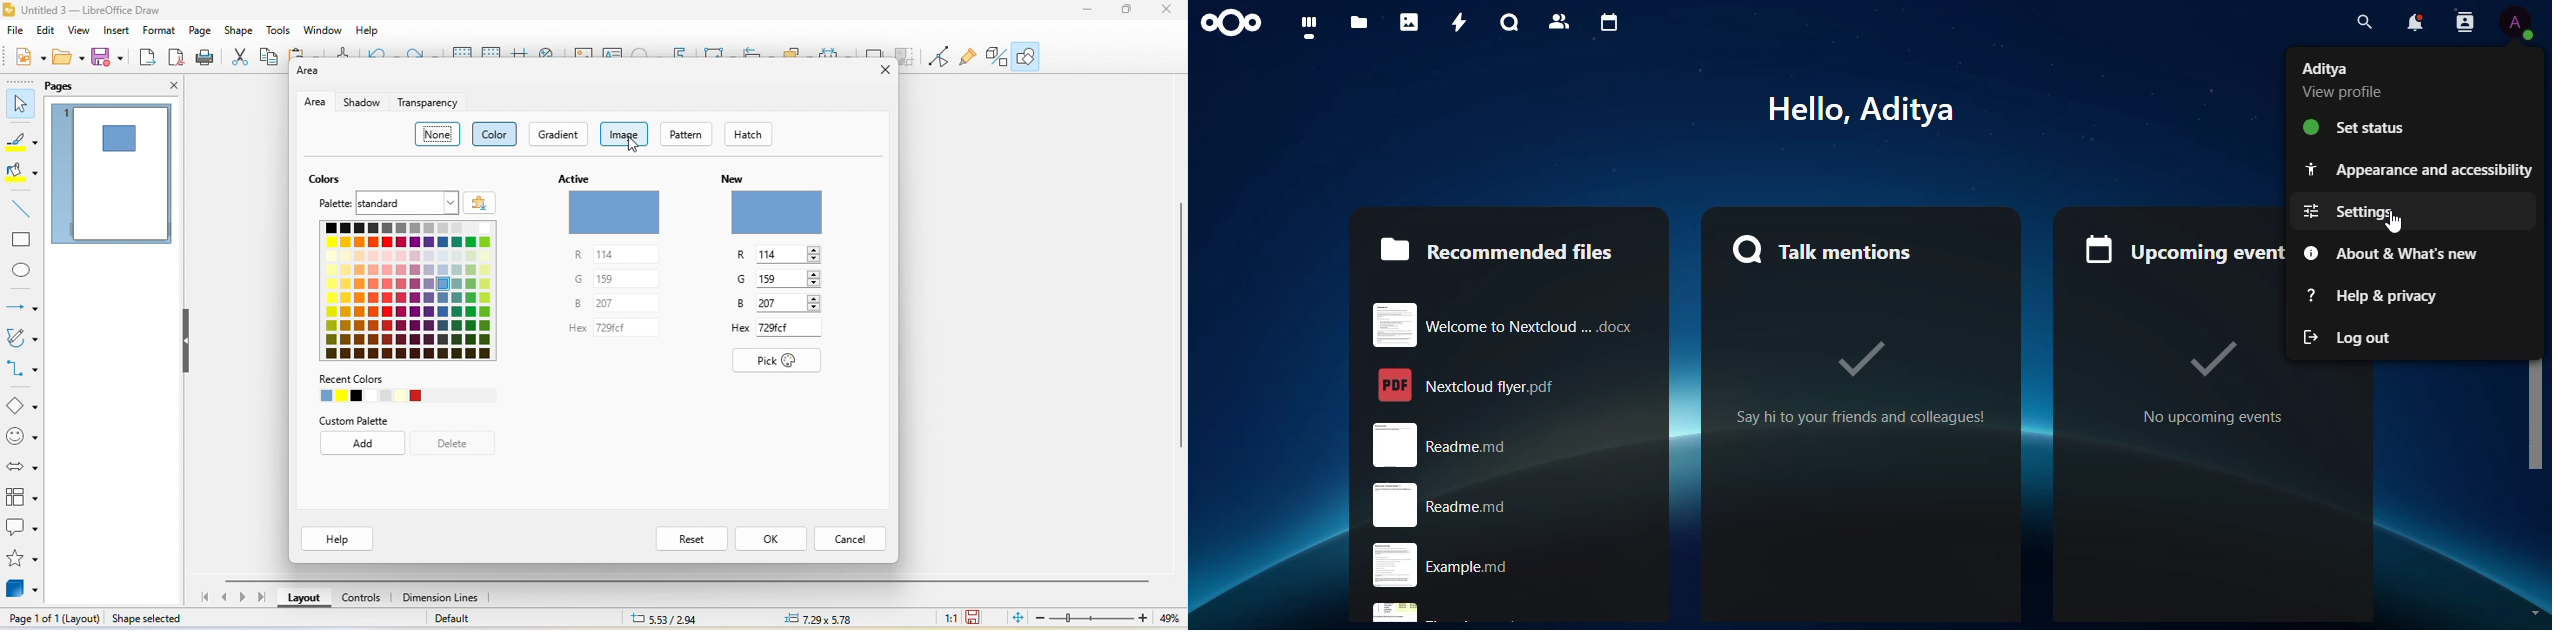 The width and height of the screenshot is (2576, 644). Describe the element at coordinates (1454, 22) in the screenshot. I see `activity` at that location.